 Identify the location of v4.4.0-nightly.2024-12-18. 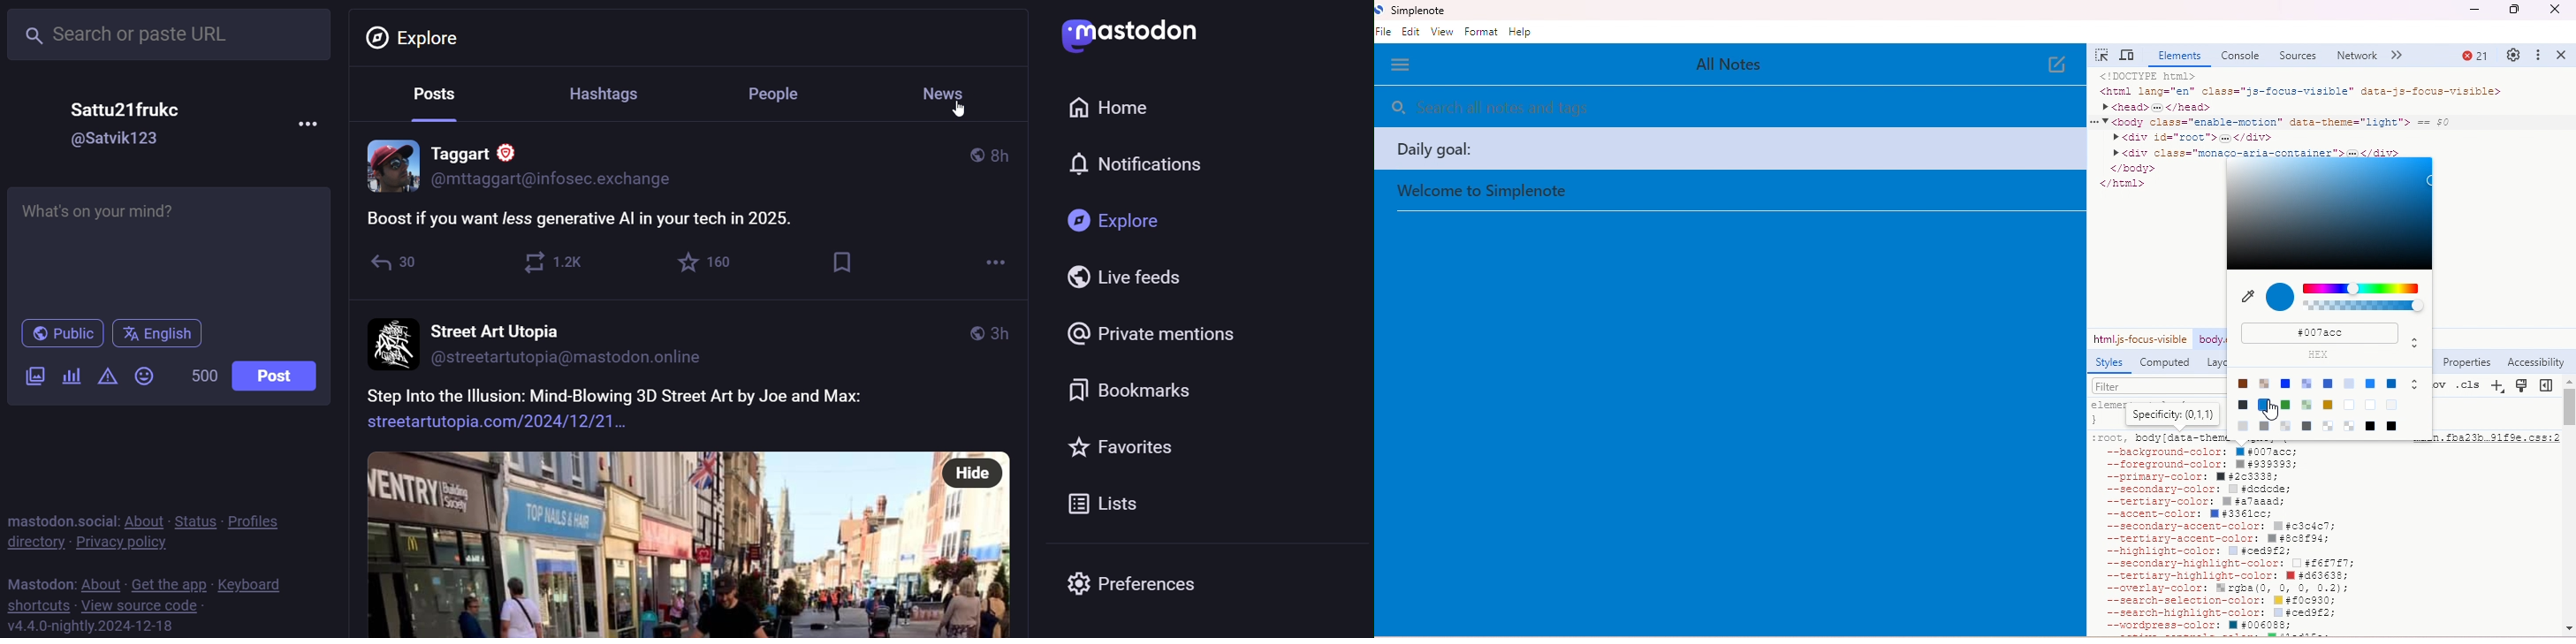
(87, 627).